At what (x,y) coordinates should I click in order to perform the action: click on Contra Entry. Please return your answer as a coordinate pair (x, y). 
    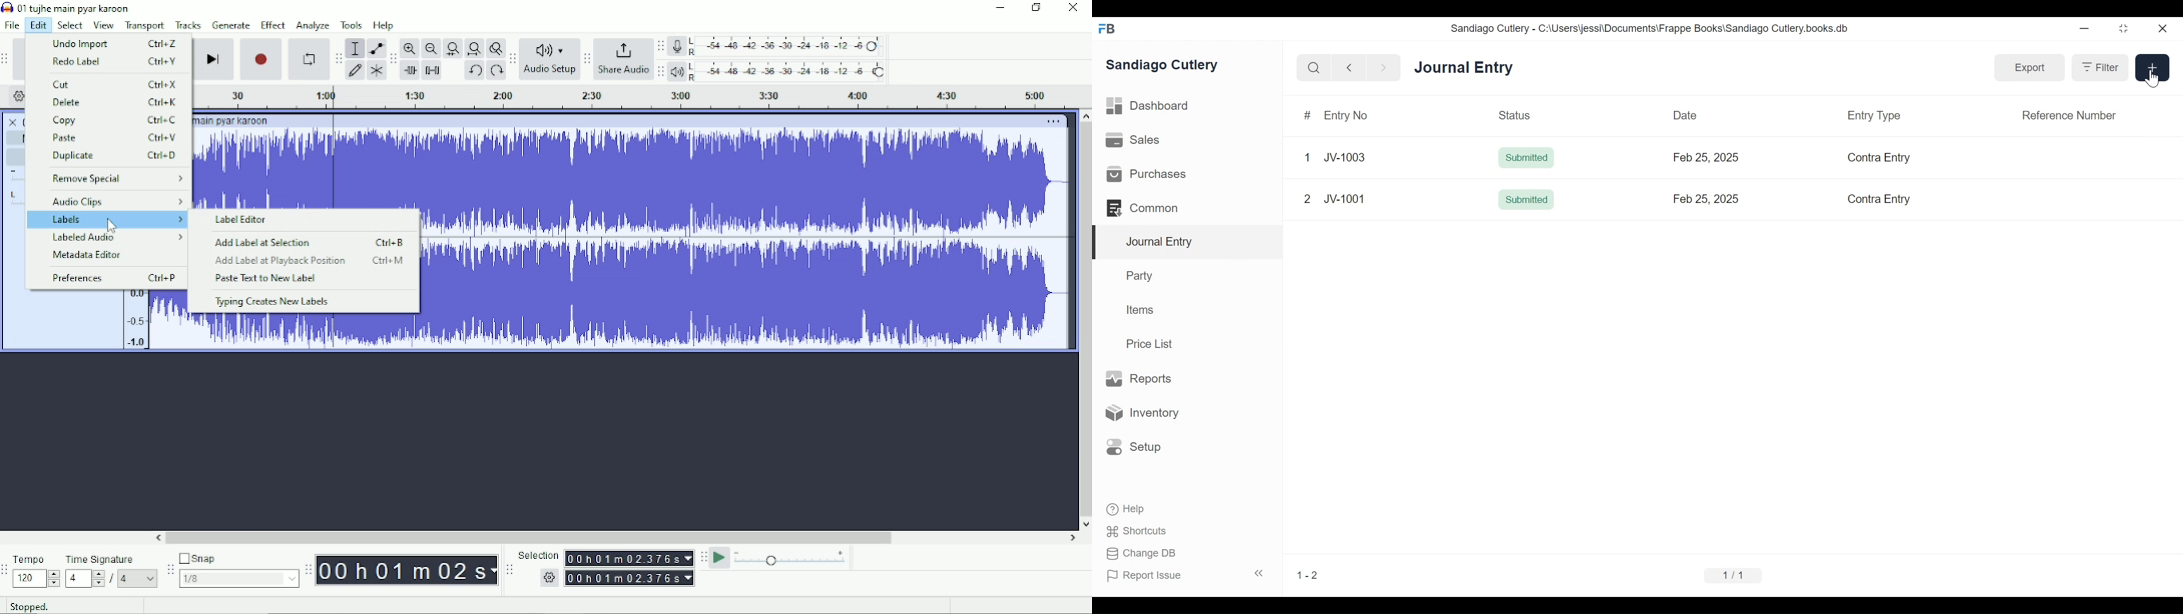
    Looking at the image, I should click on (1875, 158).